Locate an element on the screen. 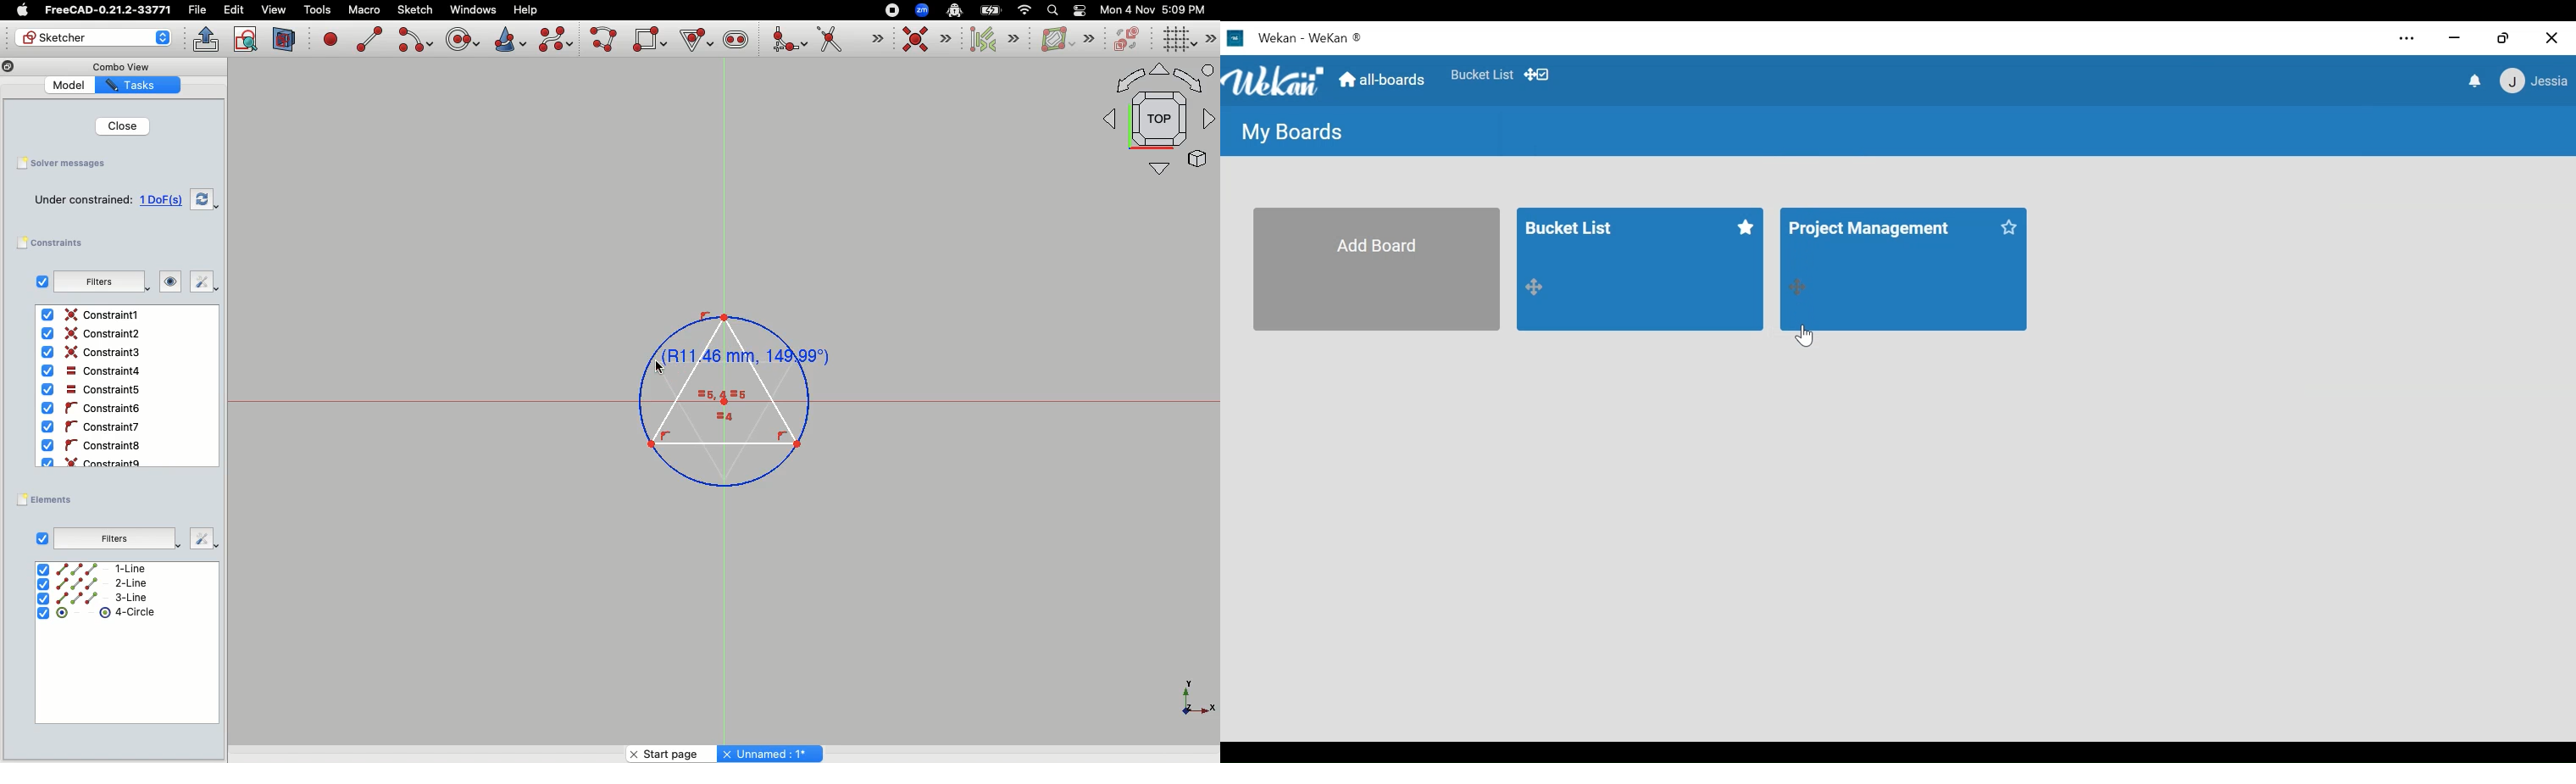  My Boards is located at coordinates (1294, 132).